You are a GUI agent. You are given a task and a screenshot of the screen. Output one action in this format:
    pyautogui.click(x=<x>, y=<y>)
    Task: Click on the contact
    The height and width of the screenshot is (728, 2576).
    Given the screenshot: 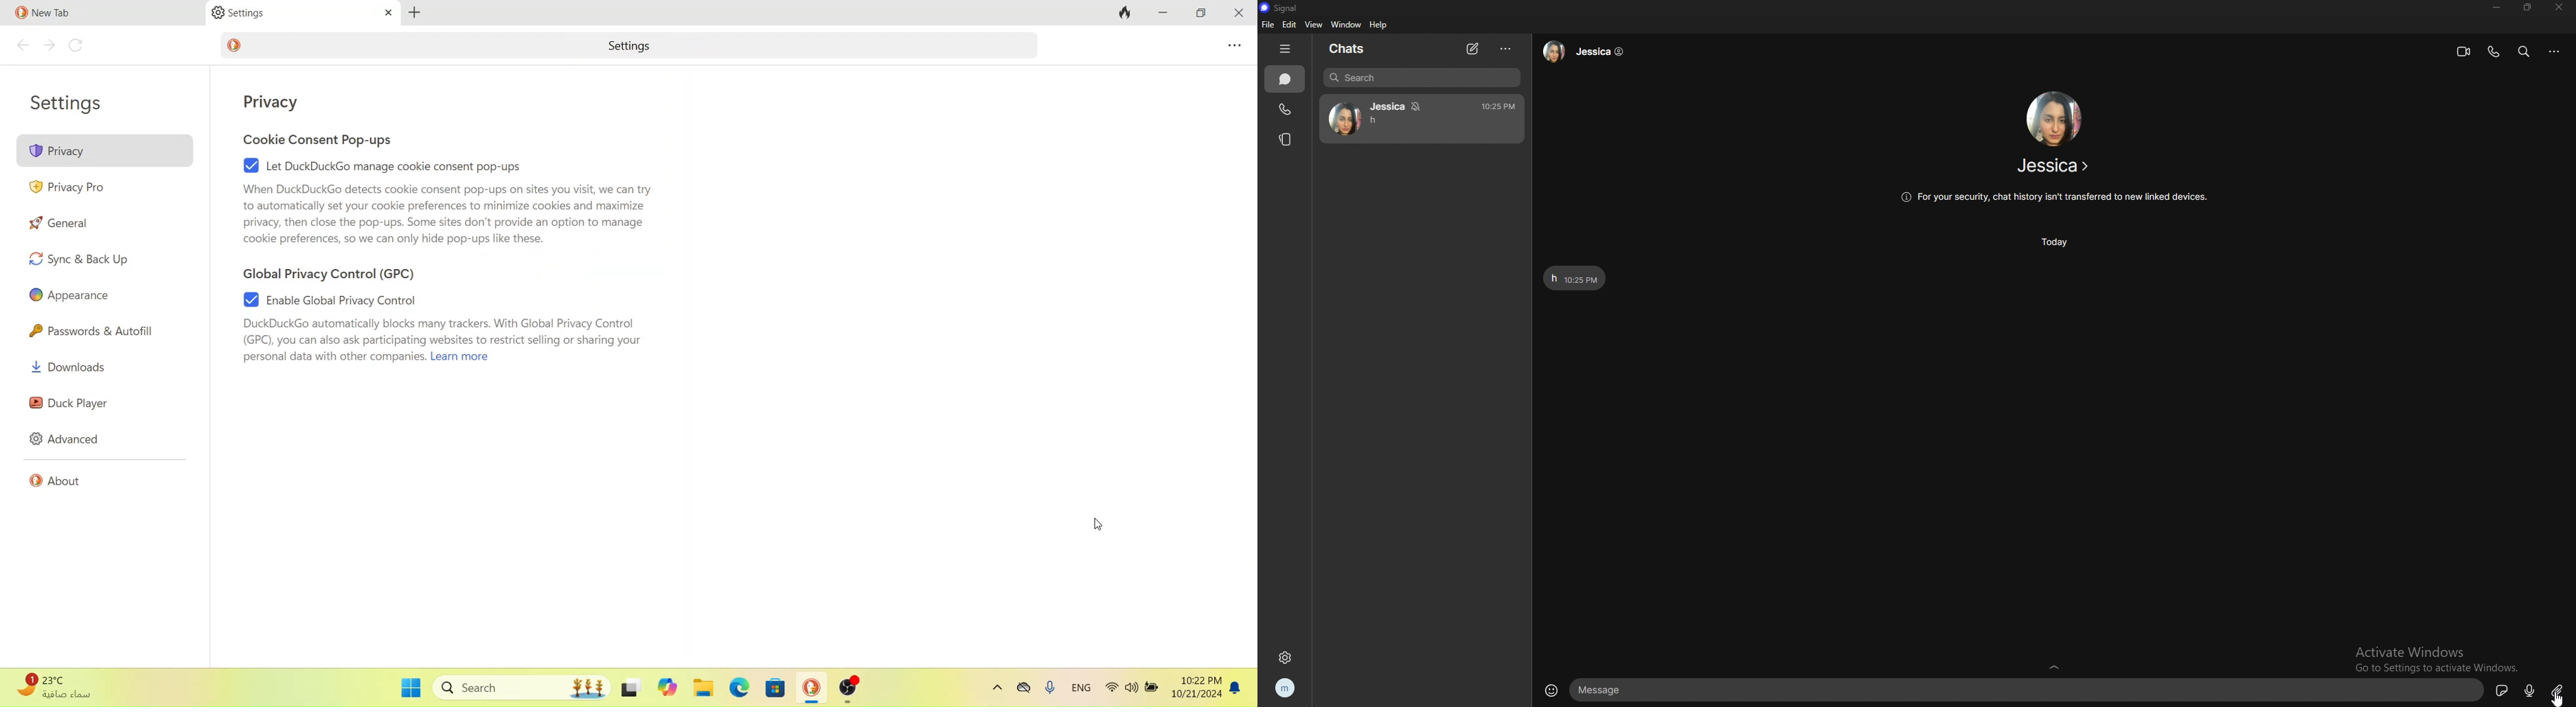 What is the action you would take?
    pyautogui.click(x=1588, y=51)
    